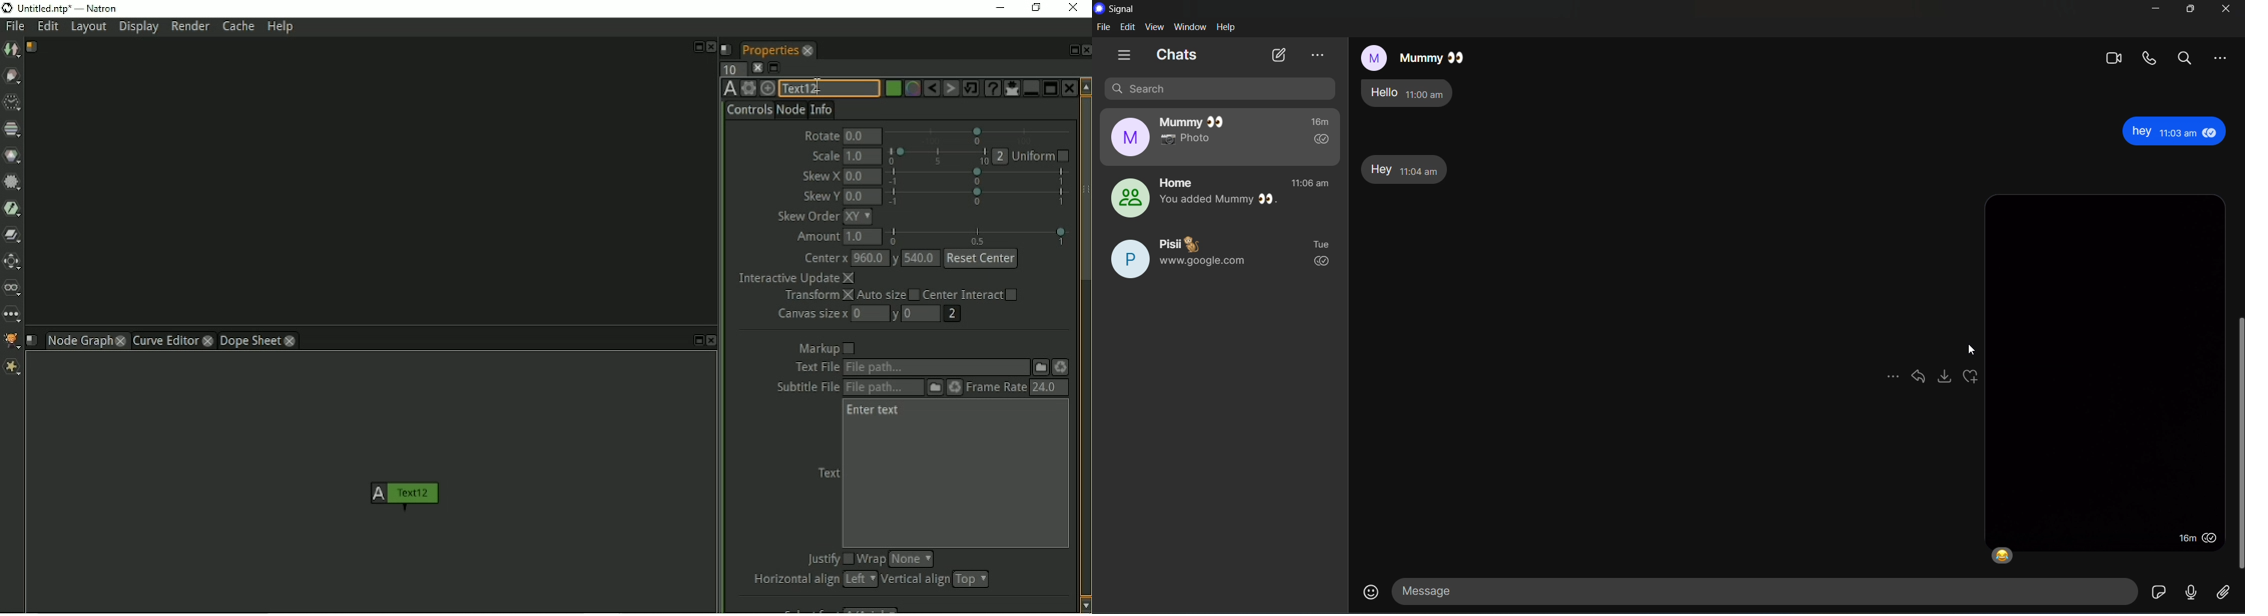 The width and height of the screenshot is (2268, 616). I want to click on more, so click(2221, 59).